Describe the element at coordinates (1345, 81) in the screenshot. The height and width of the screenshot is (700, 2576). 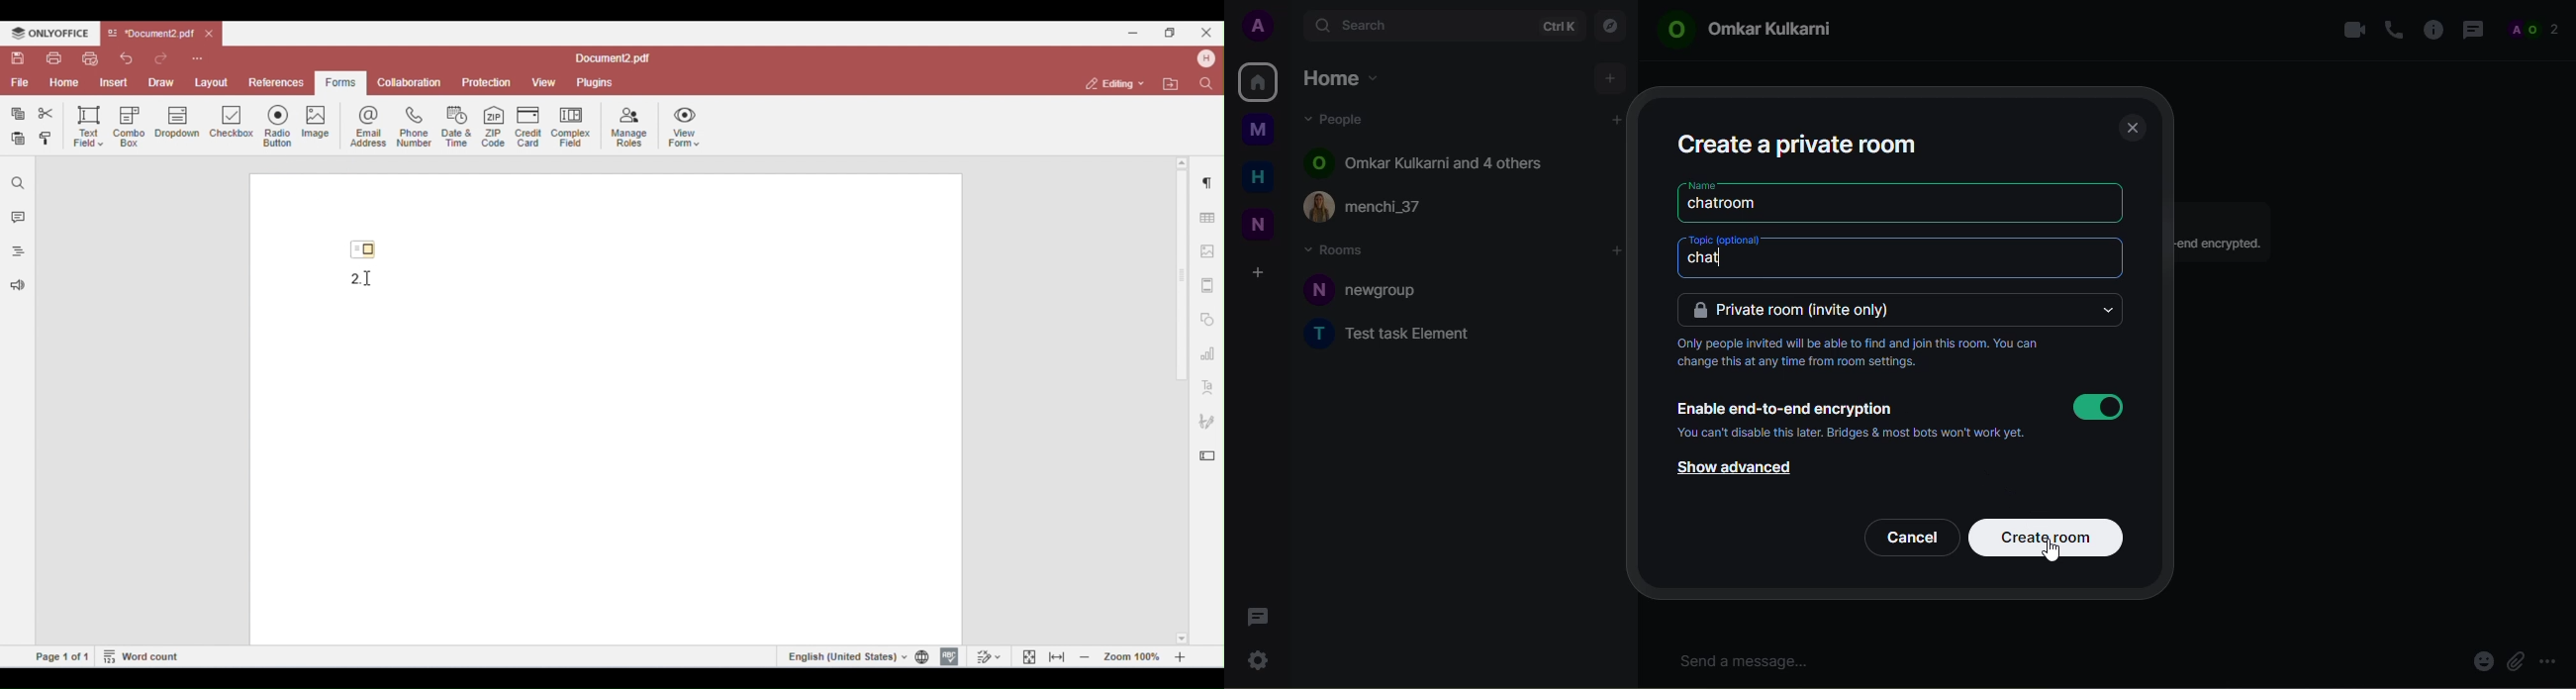
I see `home` at that location.